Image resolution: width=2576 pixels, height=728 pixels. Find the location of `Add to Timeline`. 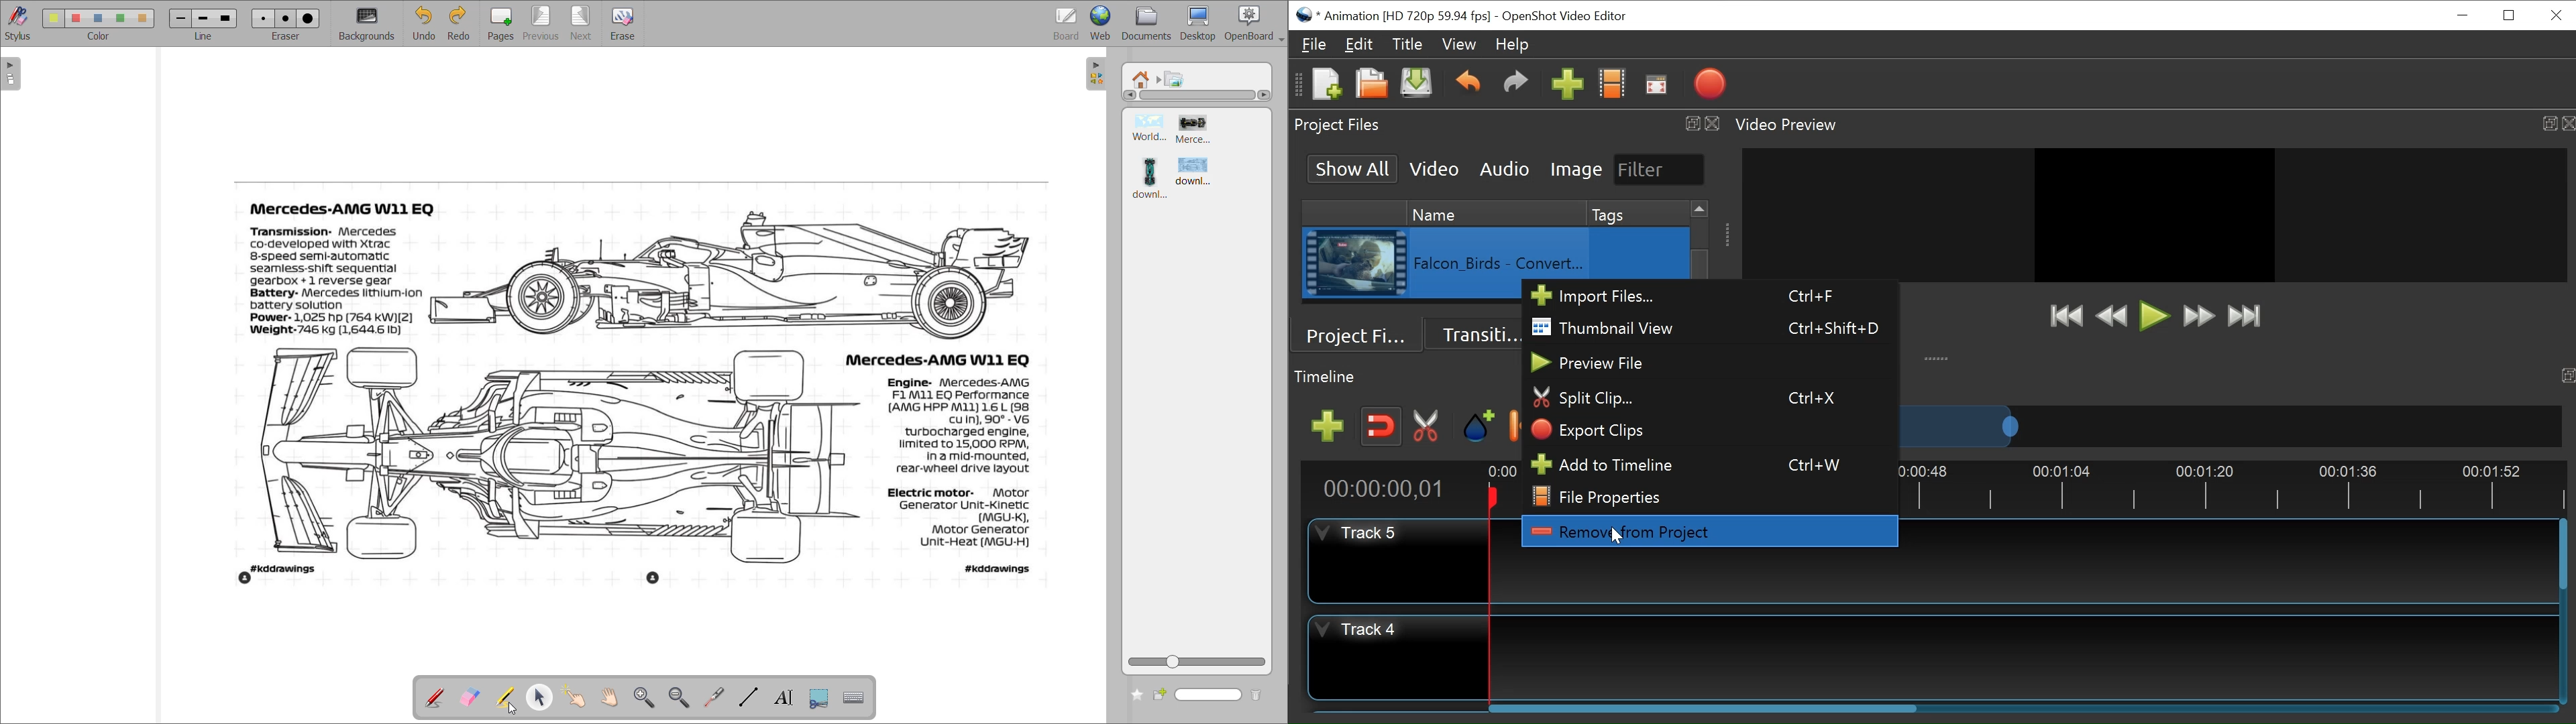

Add to Timeline is located at coordinates (1708, 463).